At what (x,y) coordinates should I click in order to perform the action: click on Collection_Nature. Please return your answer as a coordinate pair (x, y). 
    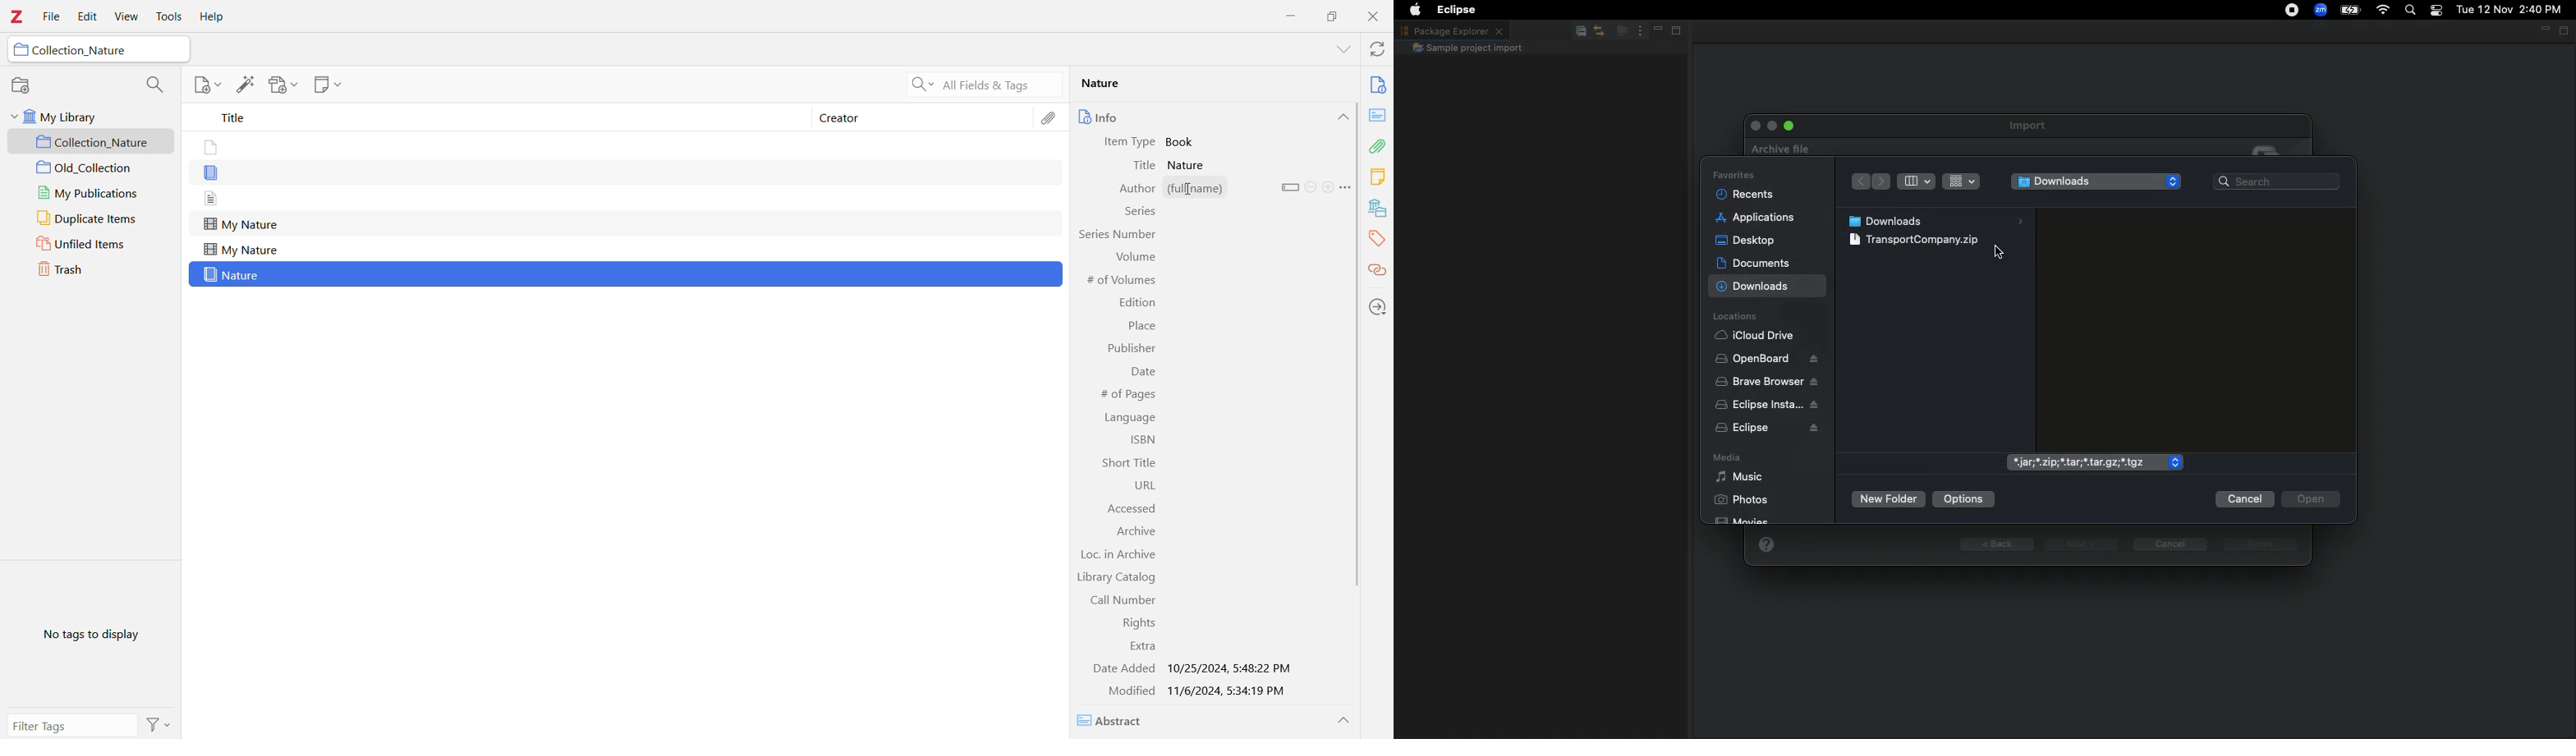
    Looking at the image, I should click on (81, 50).